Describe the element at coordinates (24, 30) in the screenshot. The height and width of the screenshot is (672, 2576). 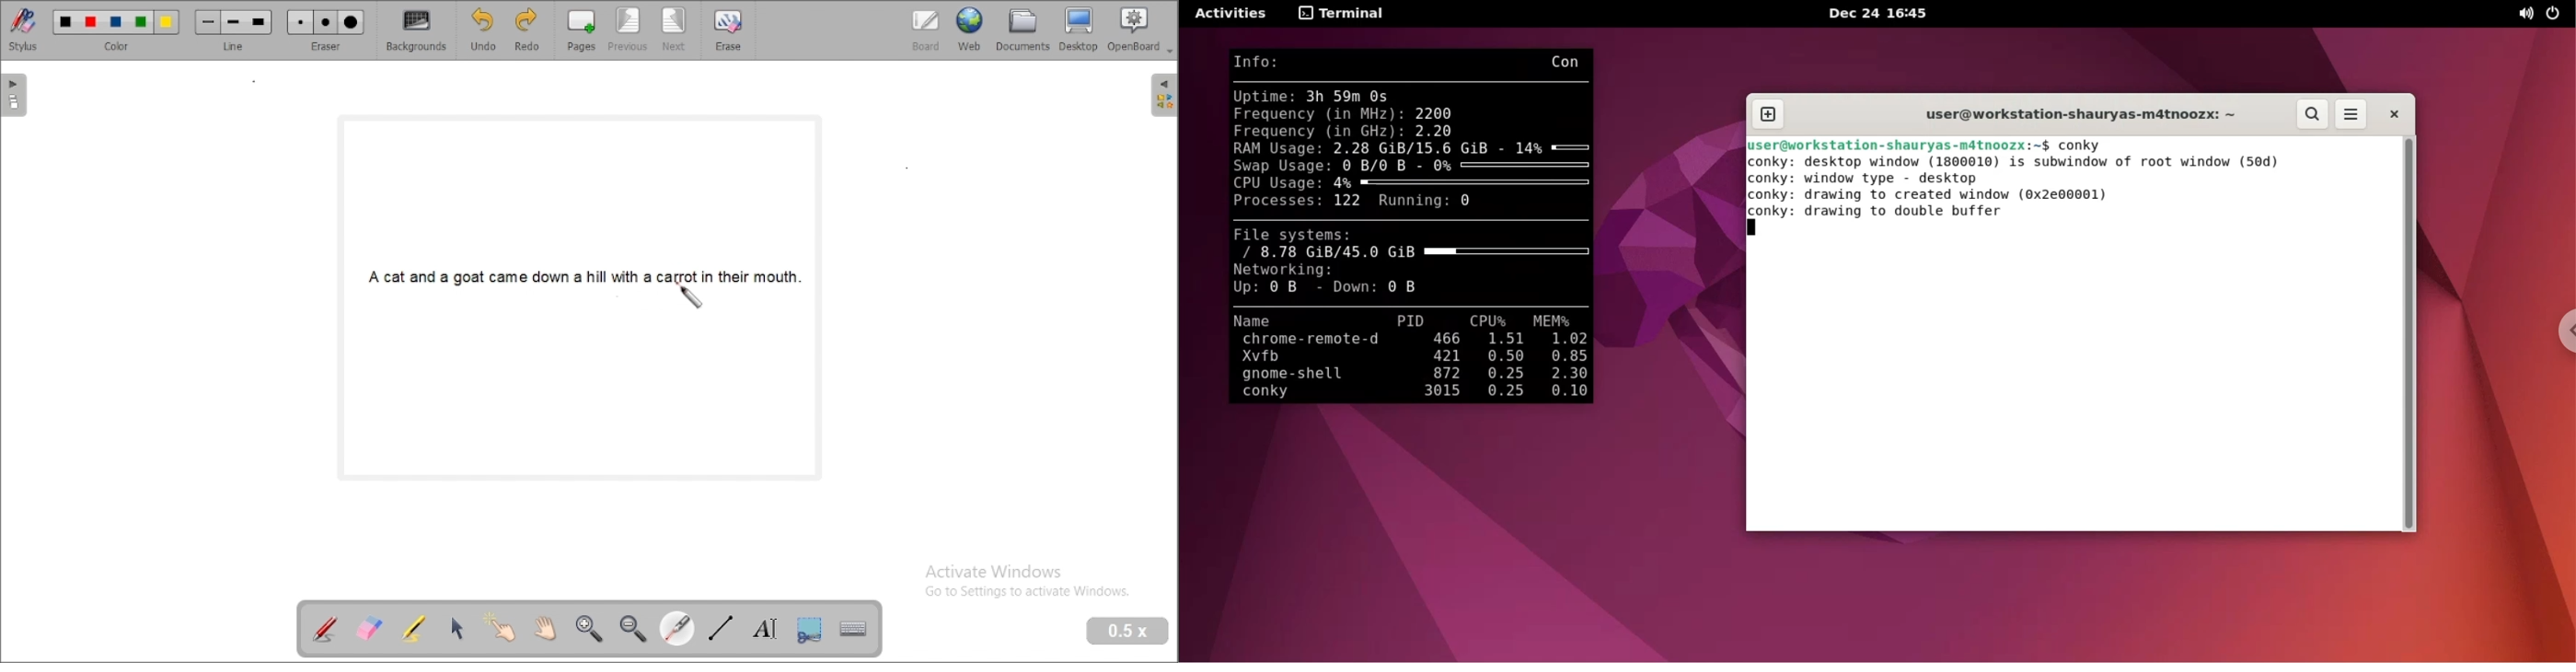
I see `stylus` at that location.